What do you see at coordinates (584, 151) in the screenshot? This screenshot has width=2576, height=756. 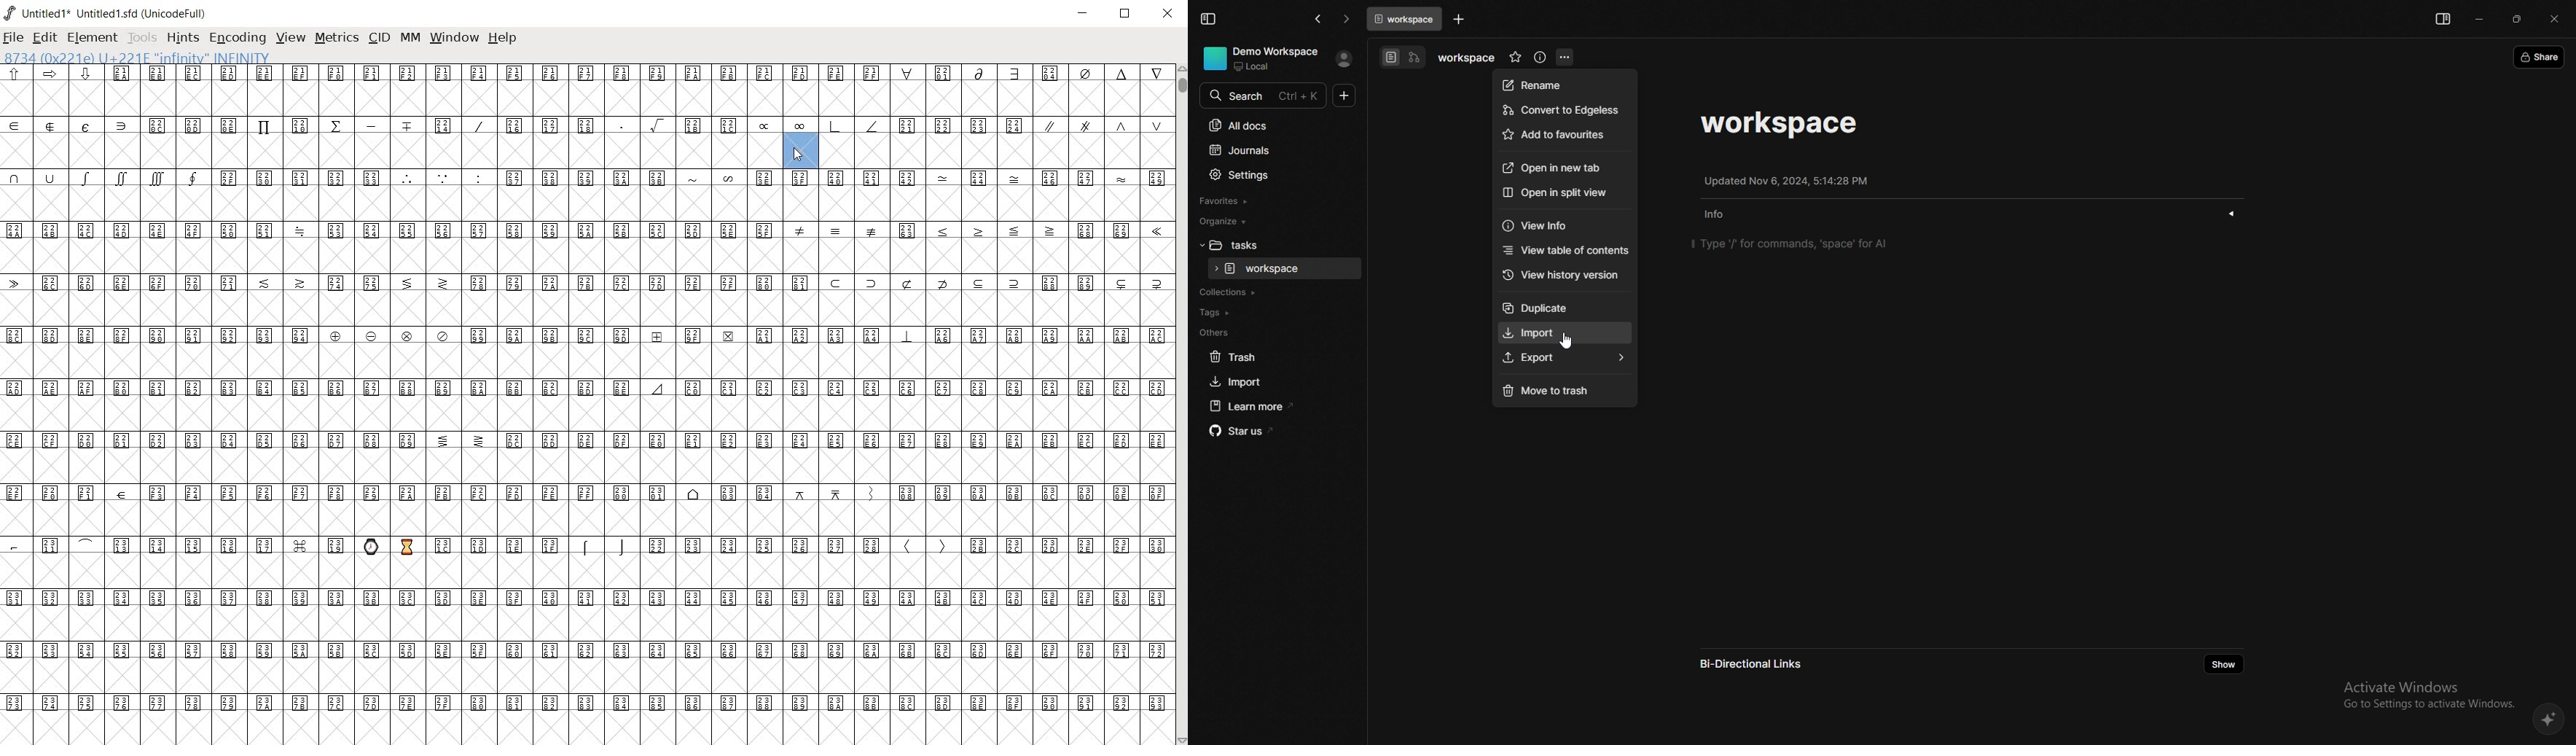 I see `empty glyph slots` at bounding box center [584, 151].